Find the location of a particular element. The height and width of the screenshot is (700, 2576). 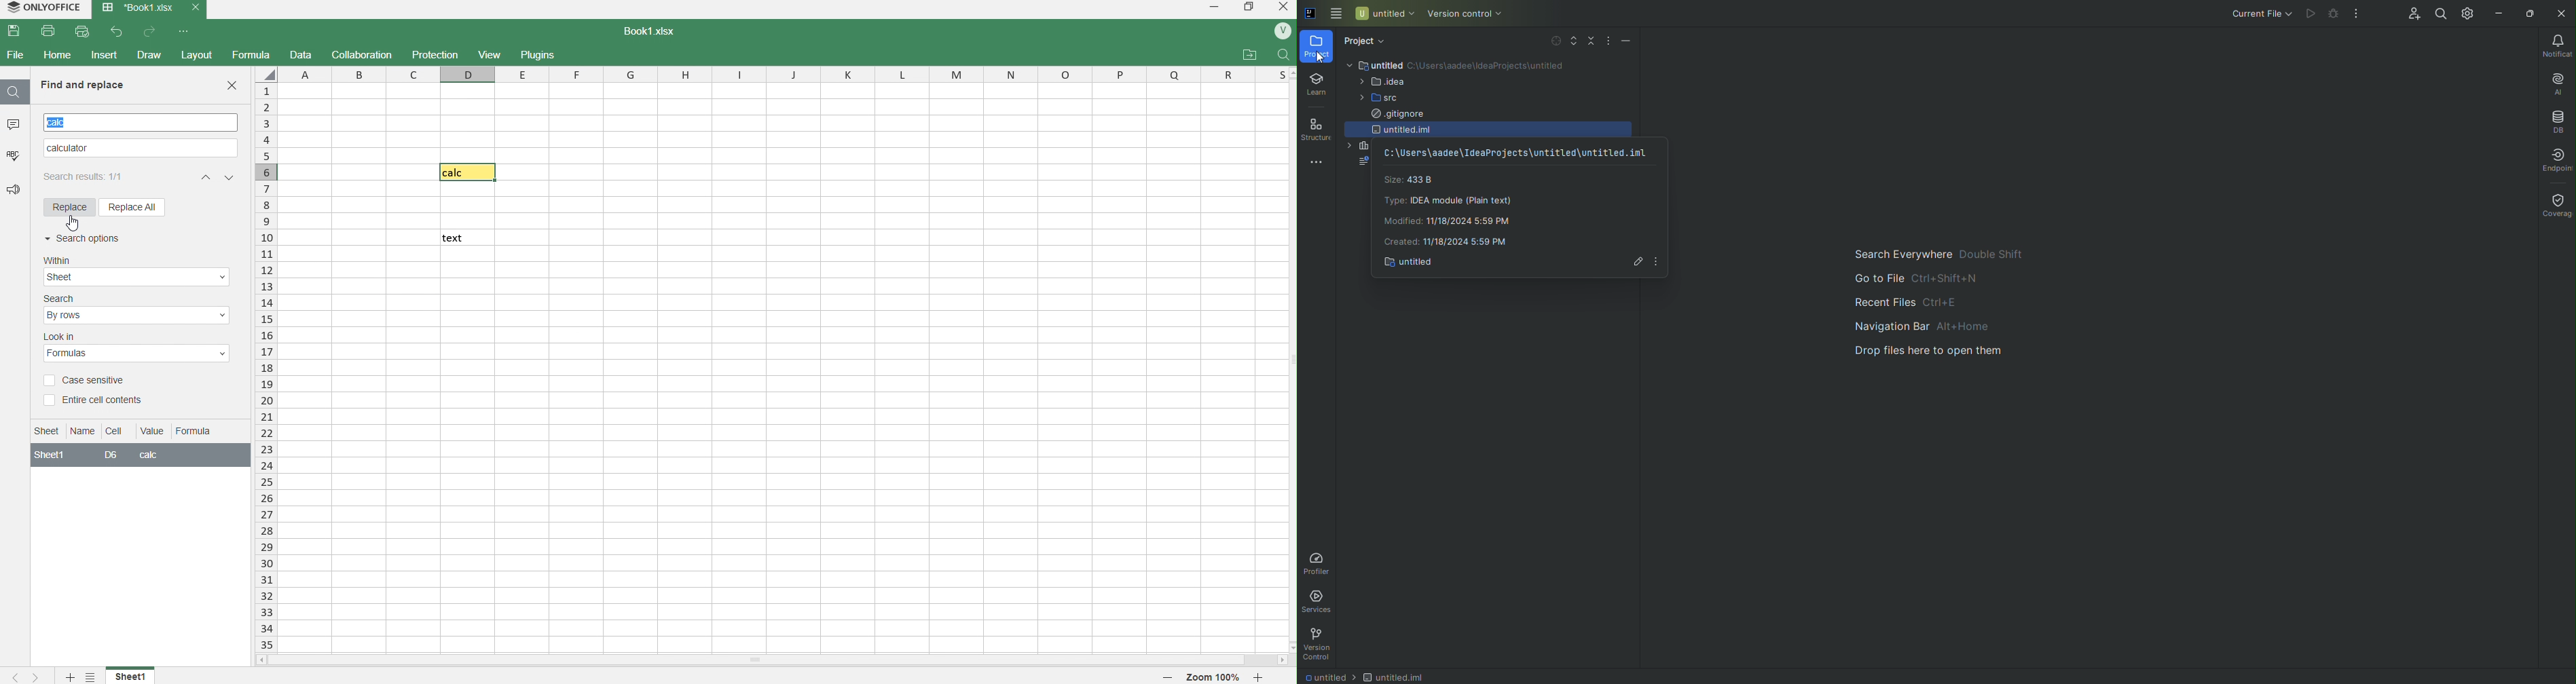

 zoom 100% is located at coordinates (1210, 677).